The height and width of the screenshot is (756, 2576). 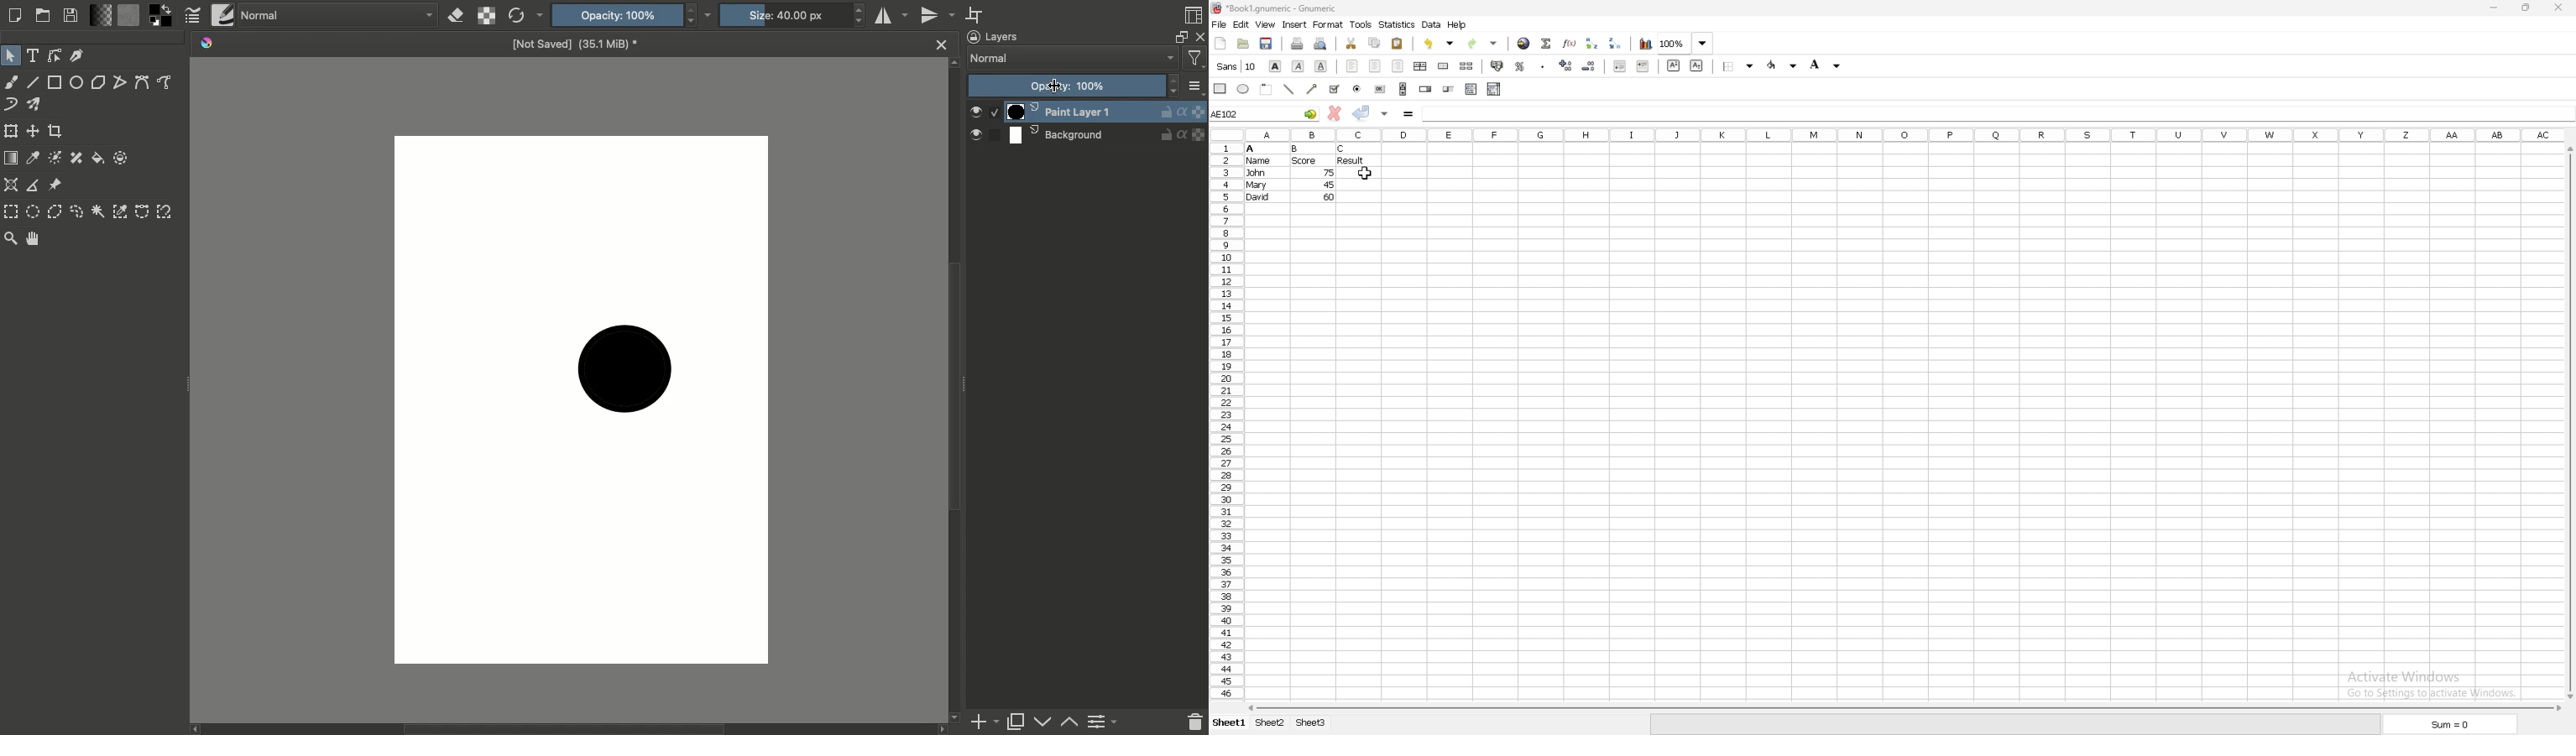 I want to click on Fill patterns, so click(x=128, y=15).